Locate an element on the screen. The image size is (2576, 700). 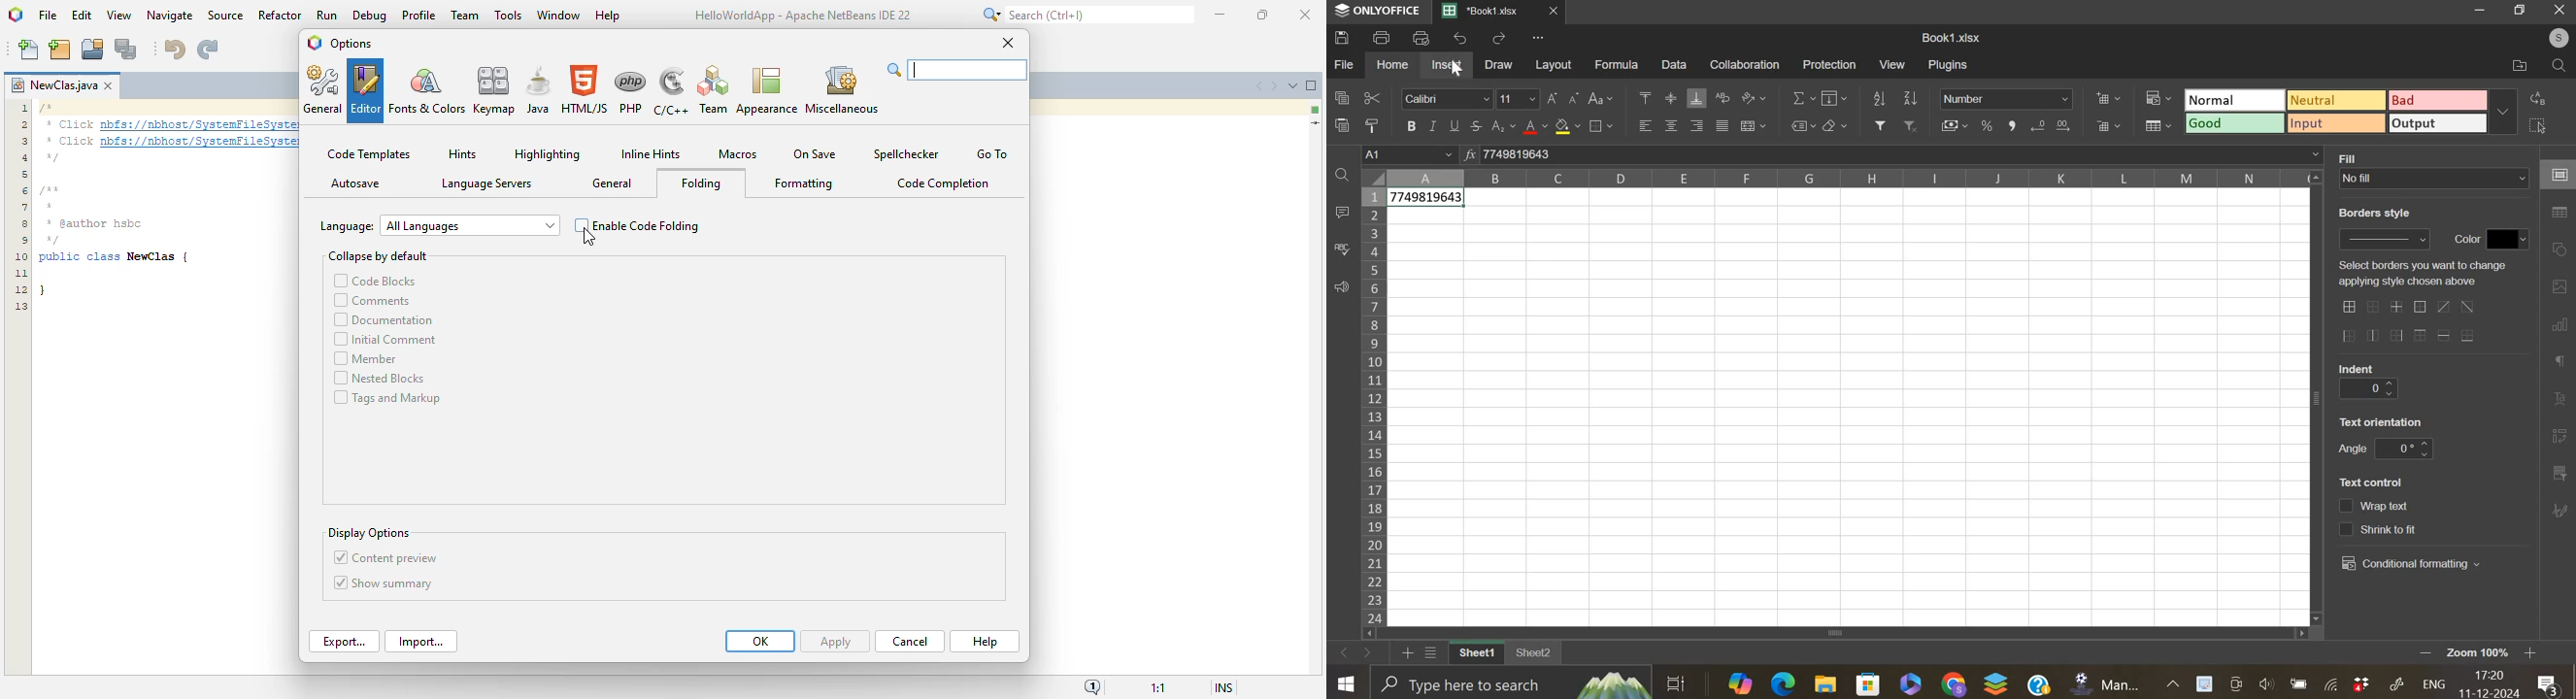
align right is located at coordinates (1698, 125).